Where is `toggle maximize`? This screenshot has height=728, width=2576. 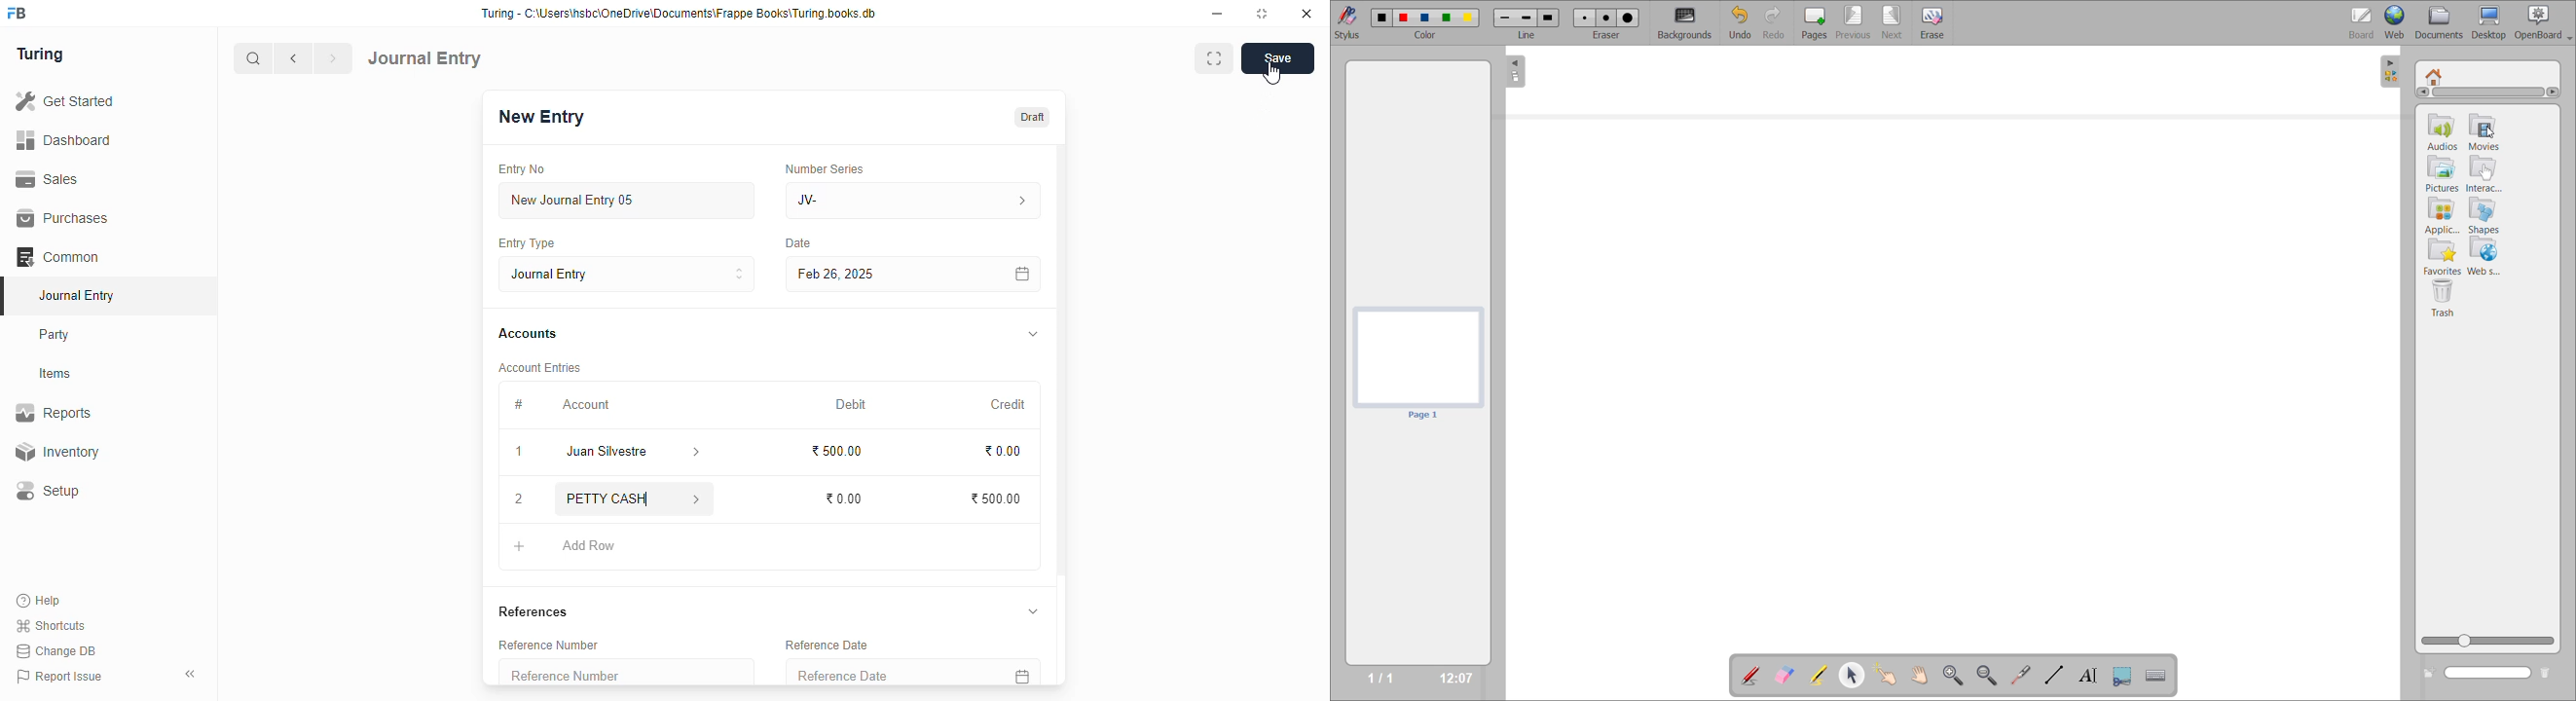 toggle maximize is located at coordinates (1262, 14).